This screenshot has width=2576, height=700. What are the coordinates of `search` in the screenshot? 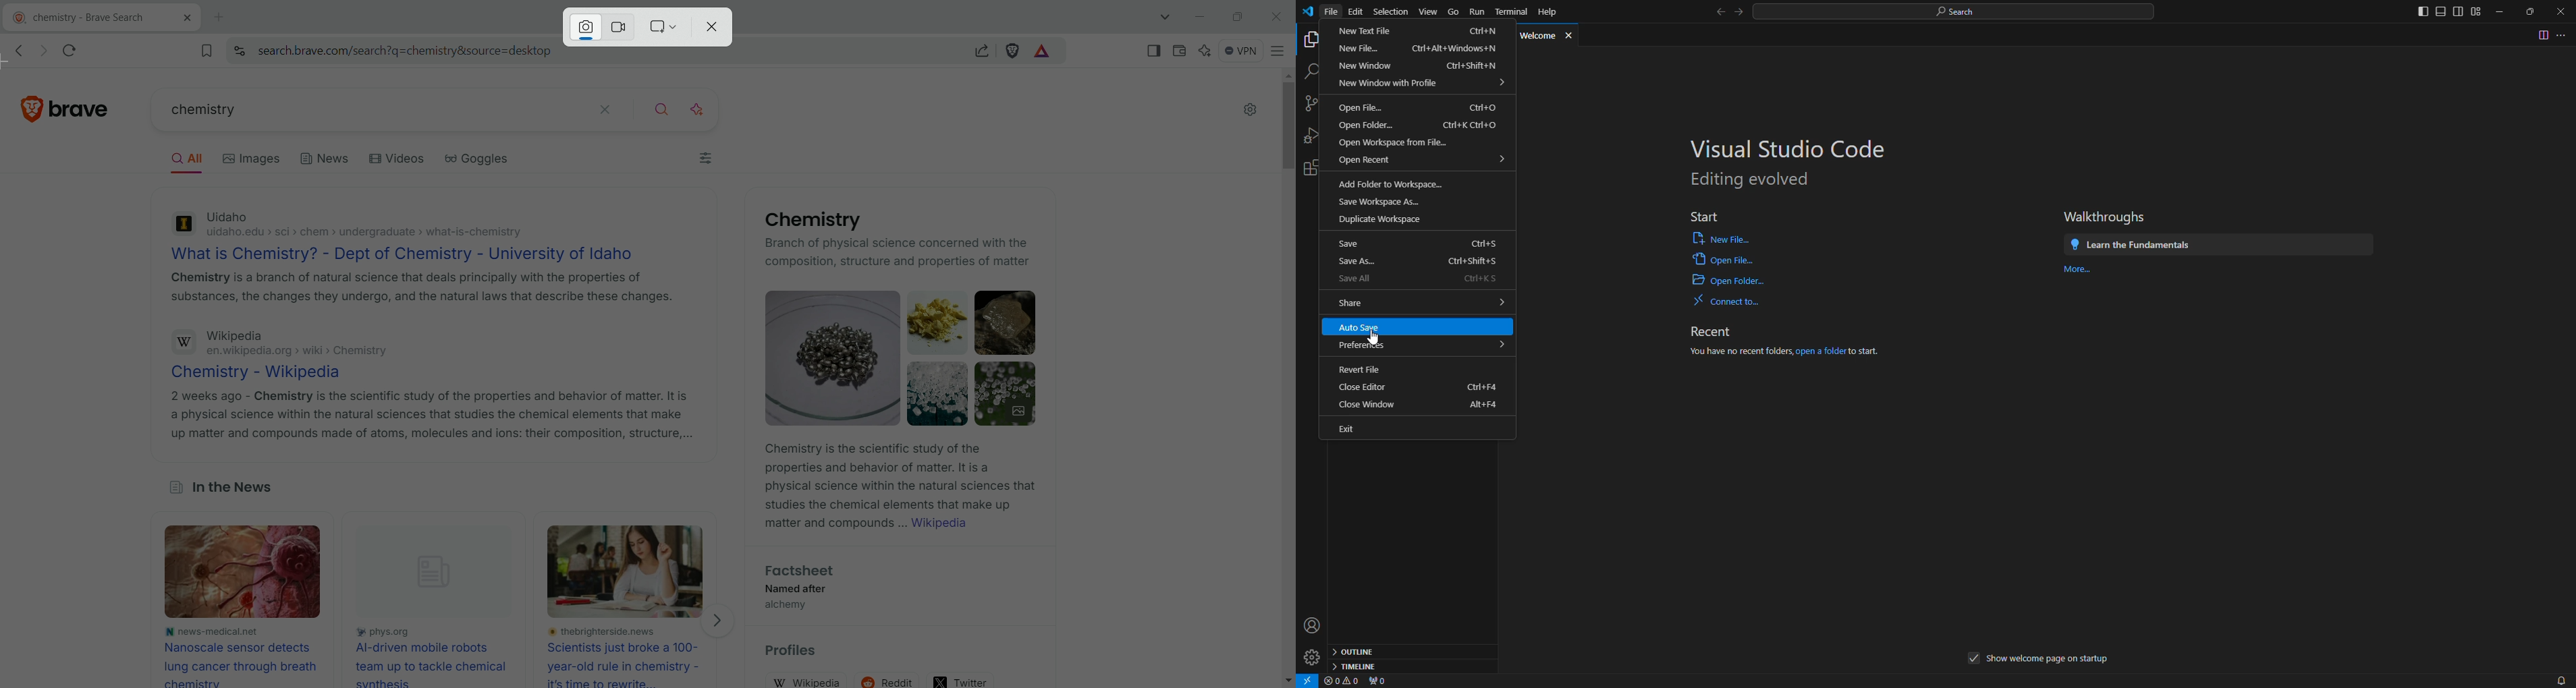 It's located at (1956, 11).